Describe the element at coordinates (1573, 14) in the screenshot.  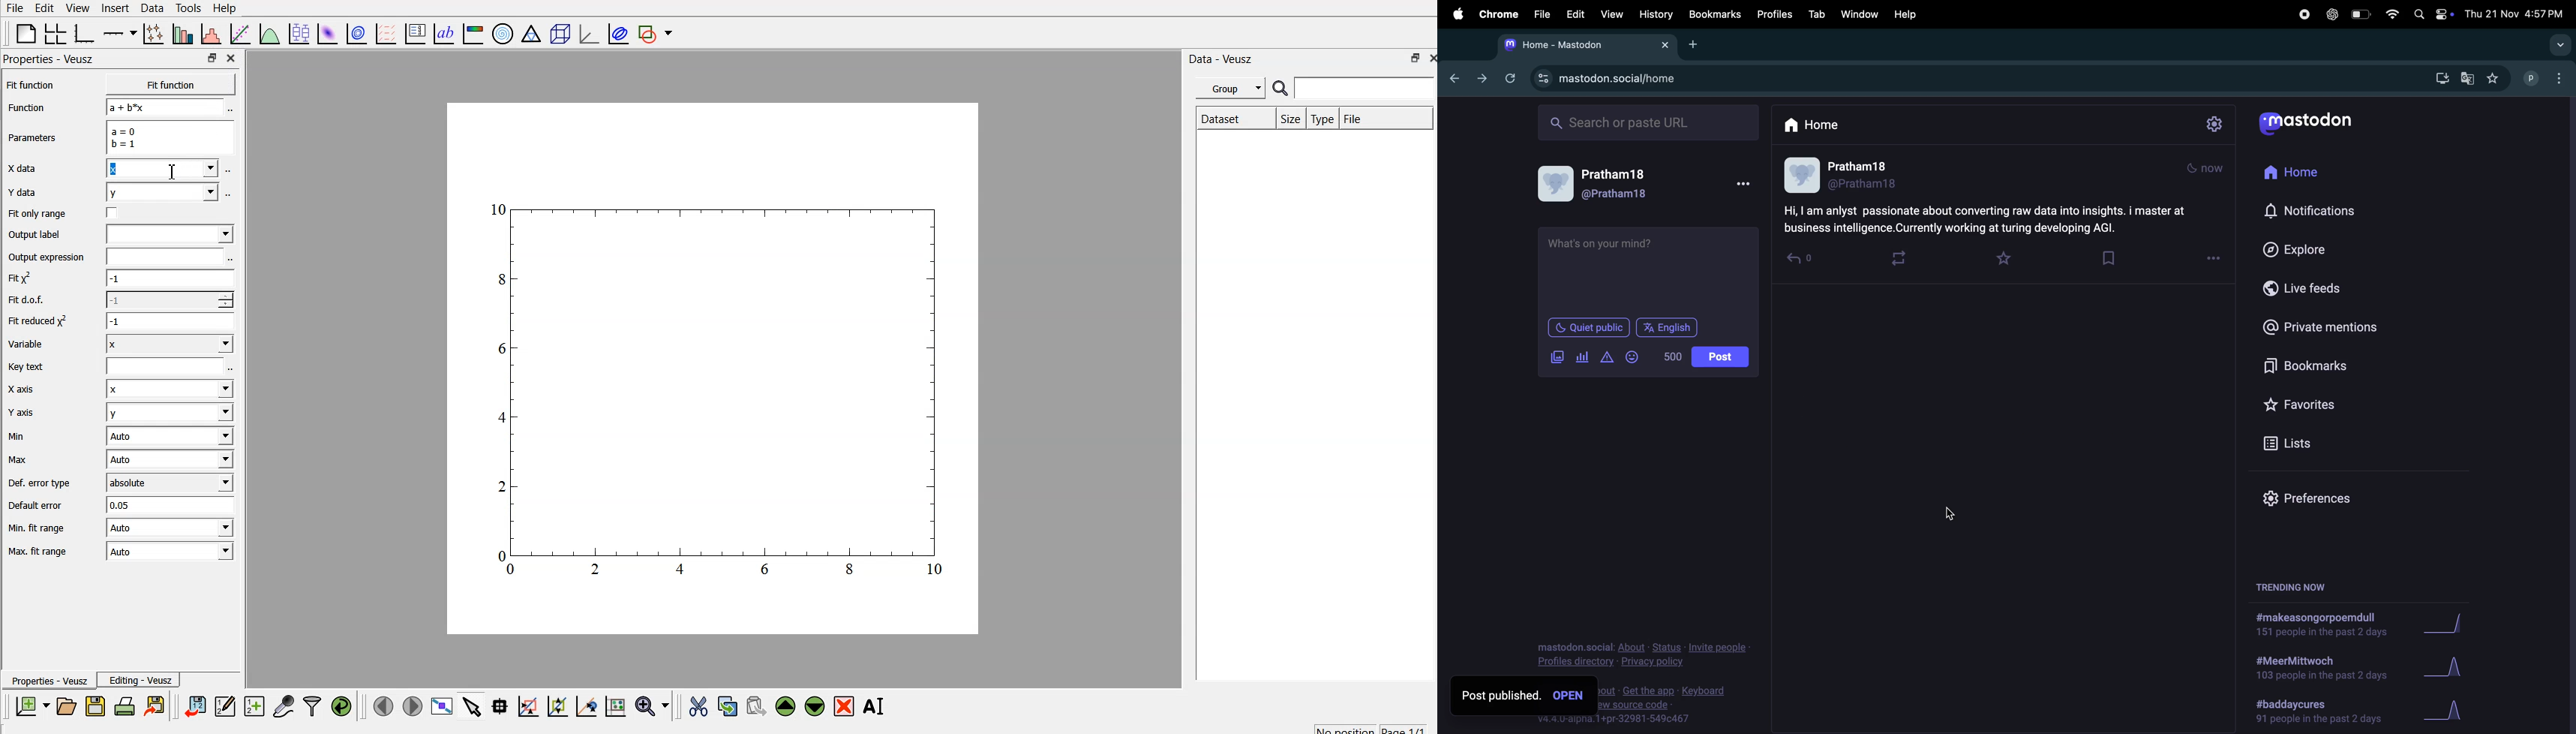
I see `edit` at that location.